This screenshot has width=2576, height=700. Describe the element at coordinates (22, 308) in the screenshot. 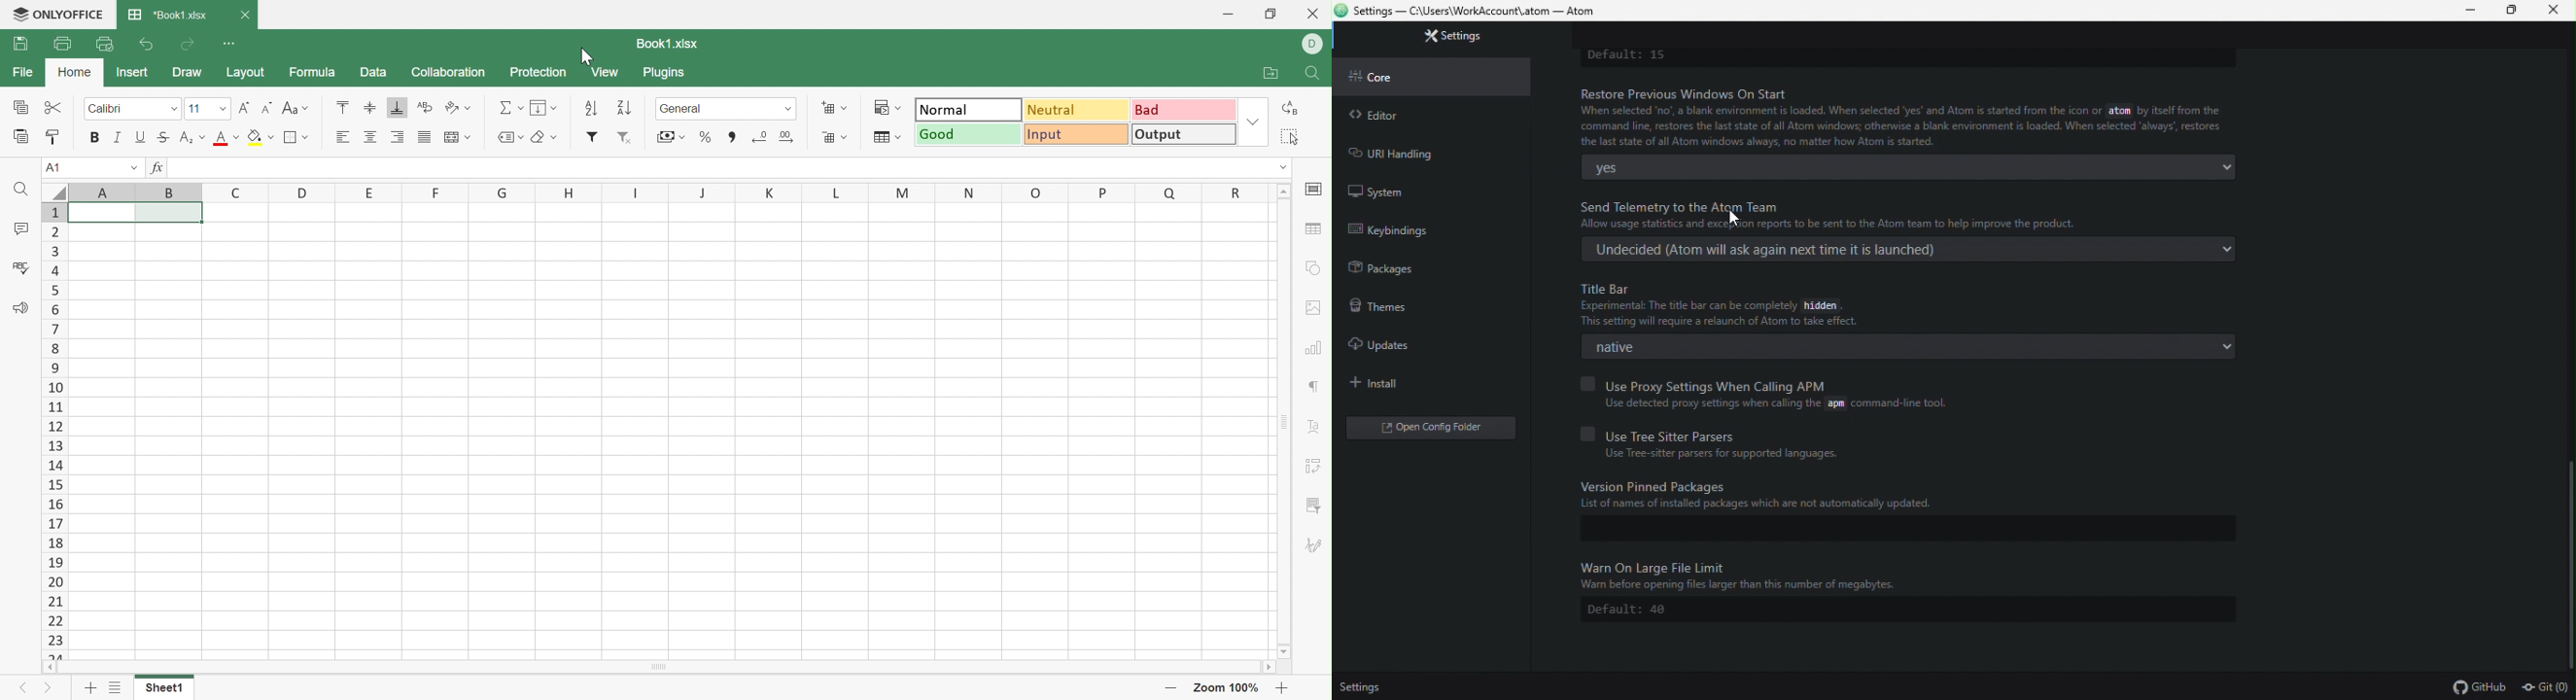

I see `Feedback & Support` at that location.